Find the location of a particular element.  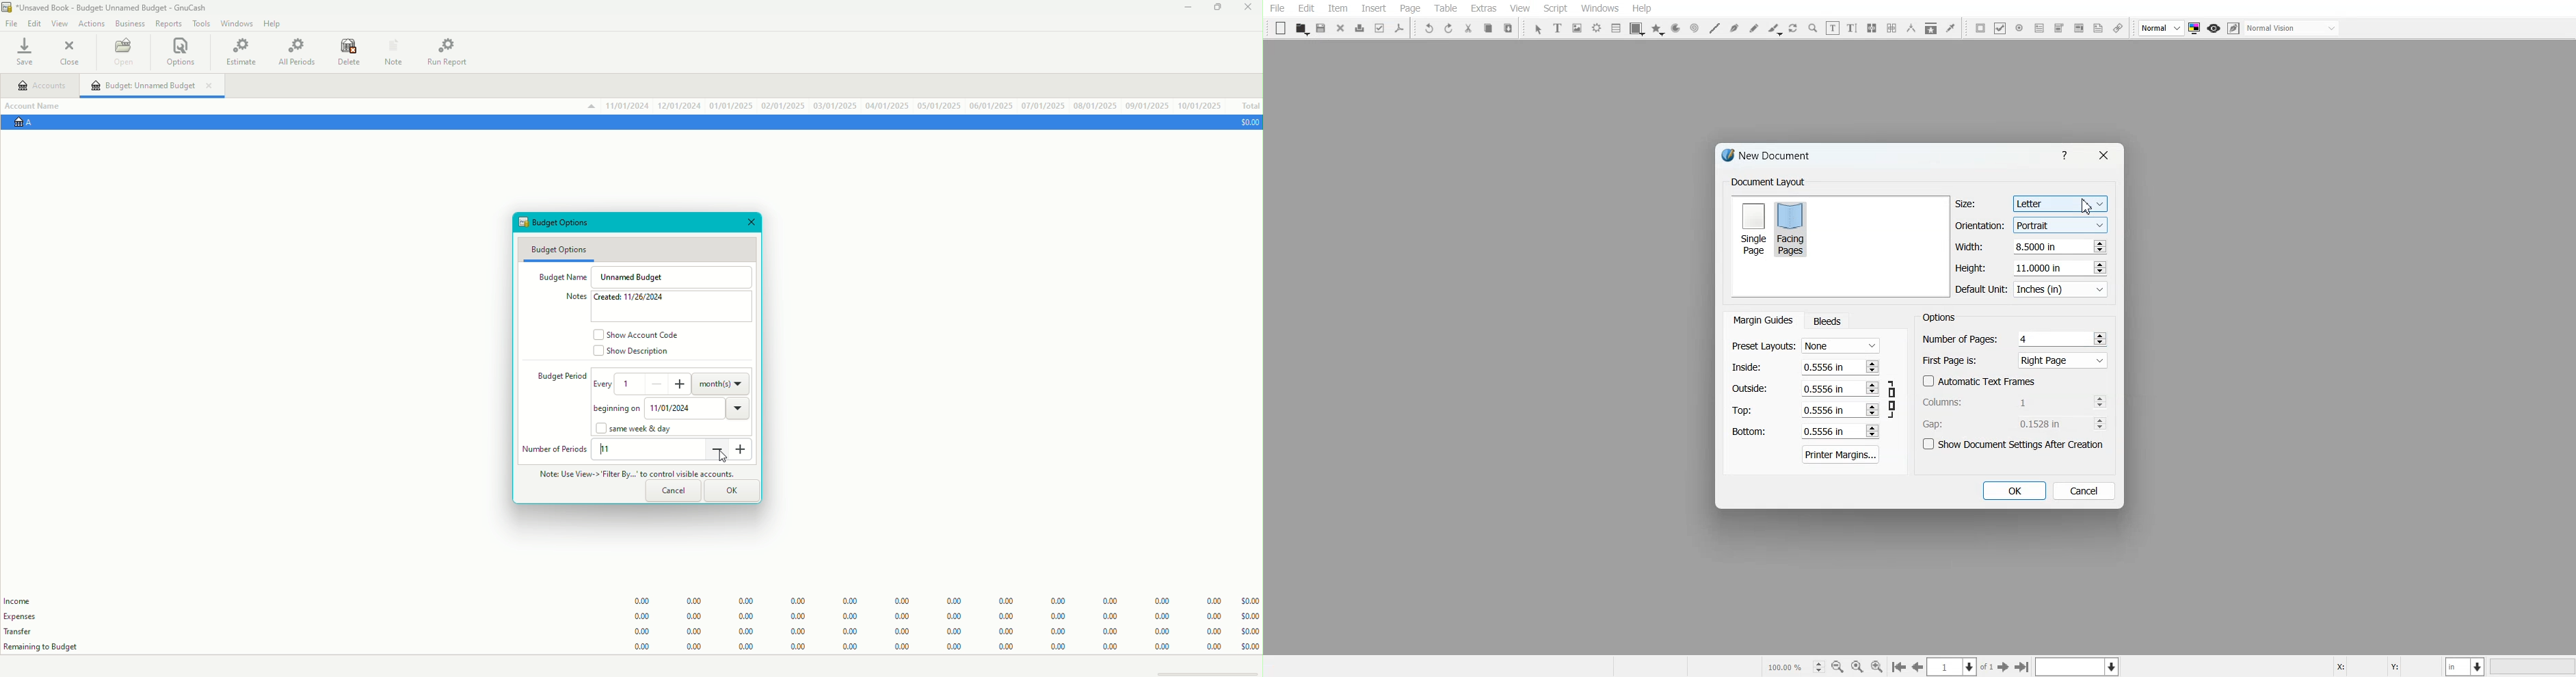

Facing Pages is located at coordinates (1793, 228).